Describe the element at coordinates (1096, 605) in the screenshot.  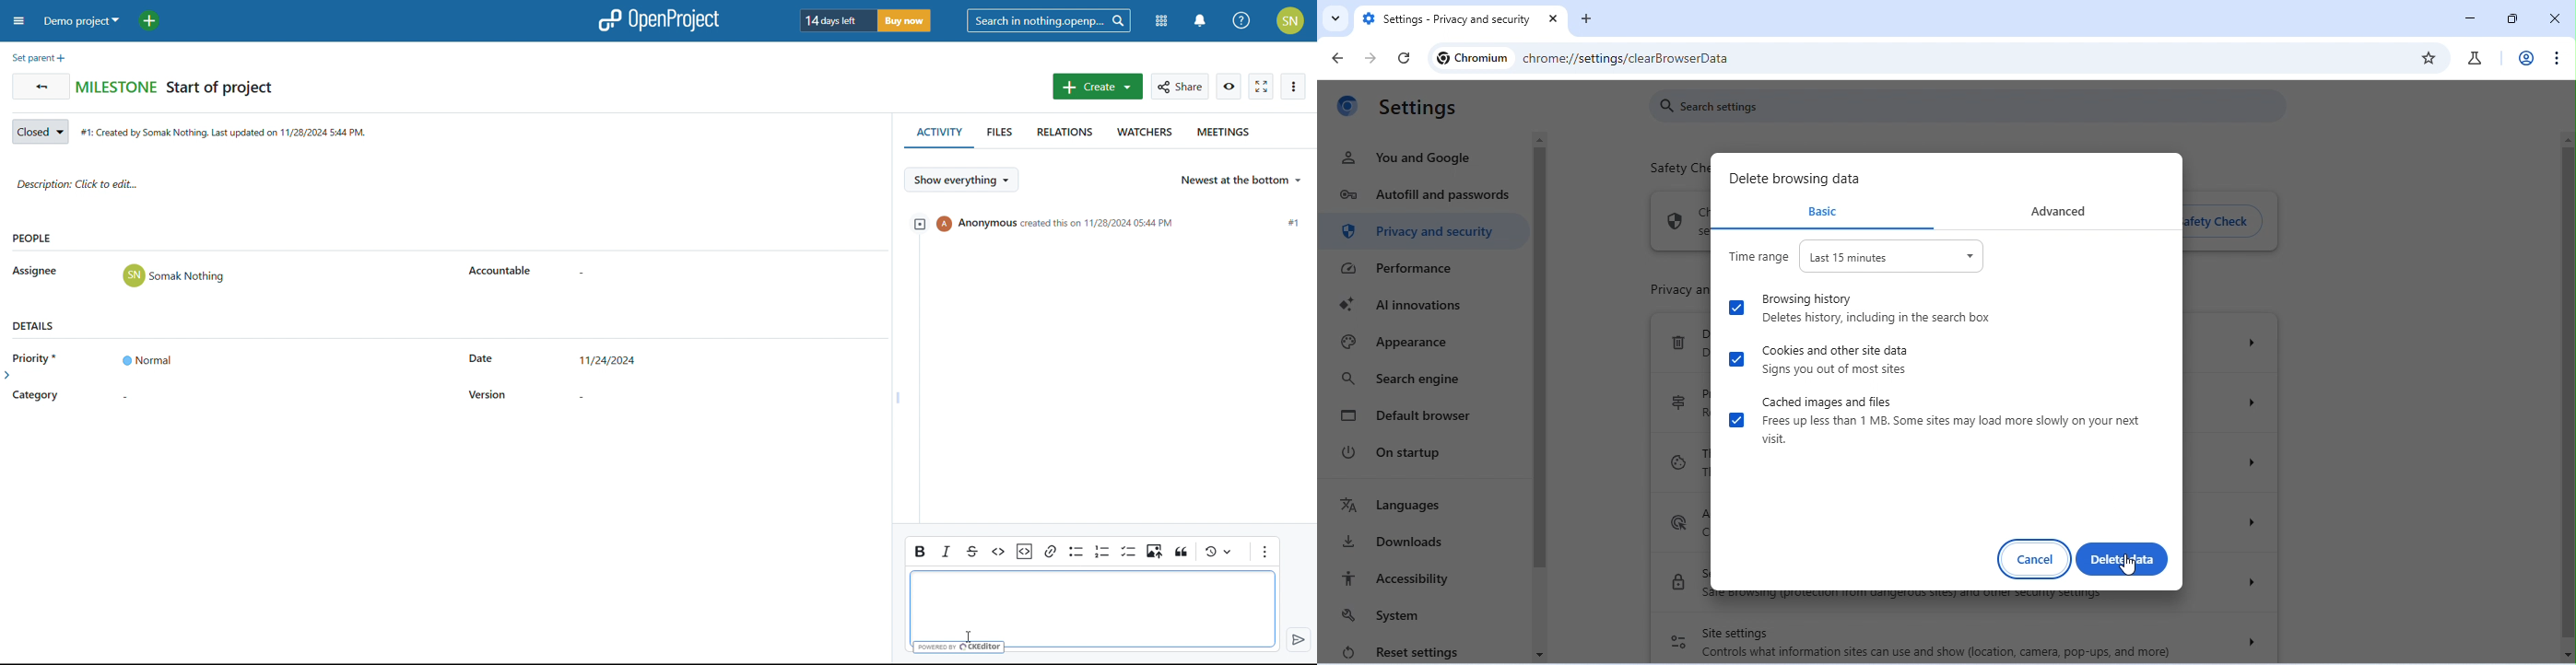
I see `typing space` at that location.